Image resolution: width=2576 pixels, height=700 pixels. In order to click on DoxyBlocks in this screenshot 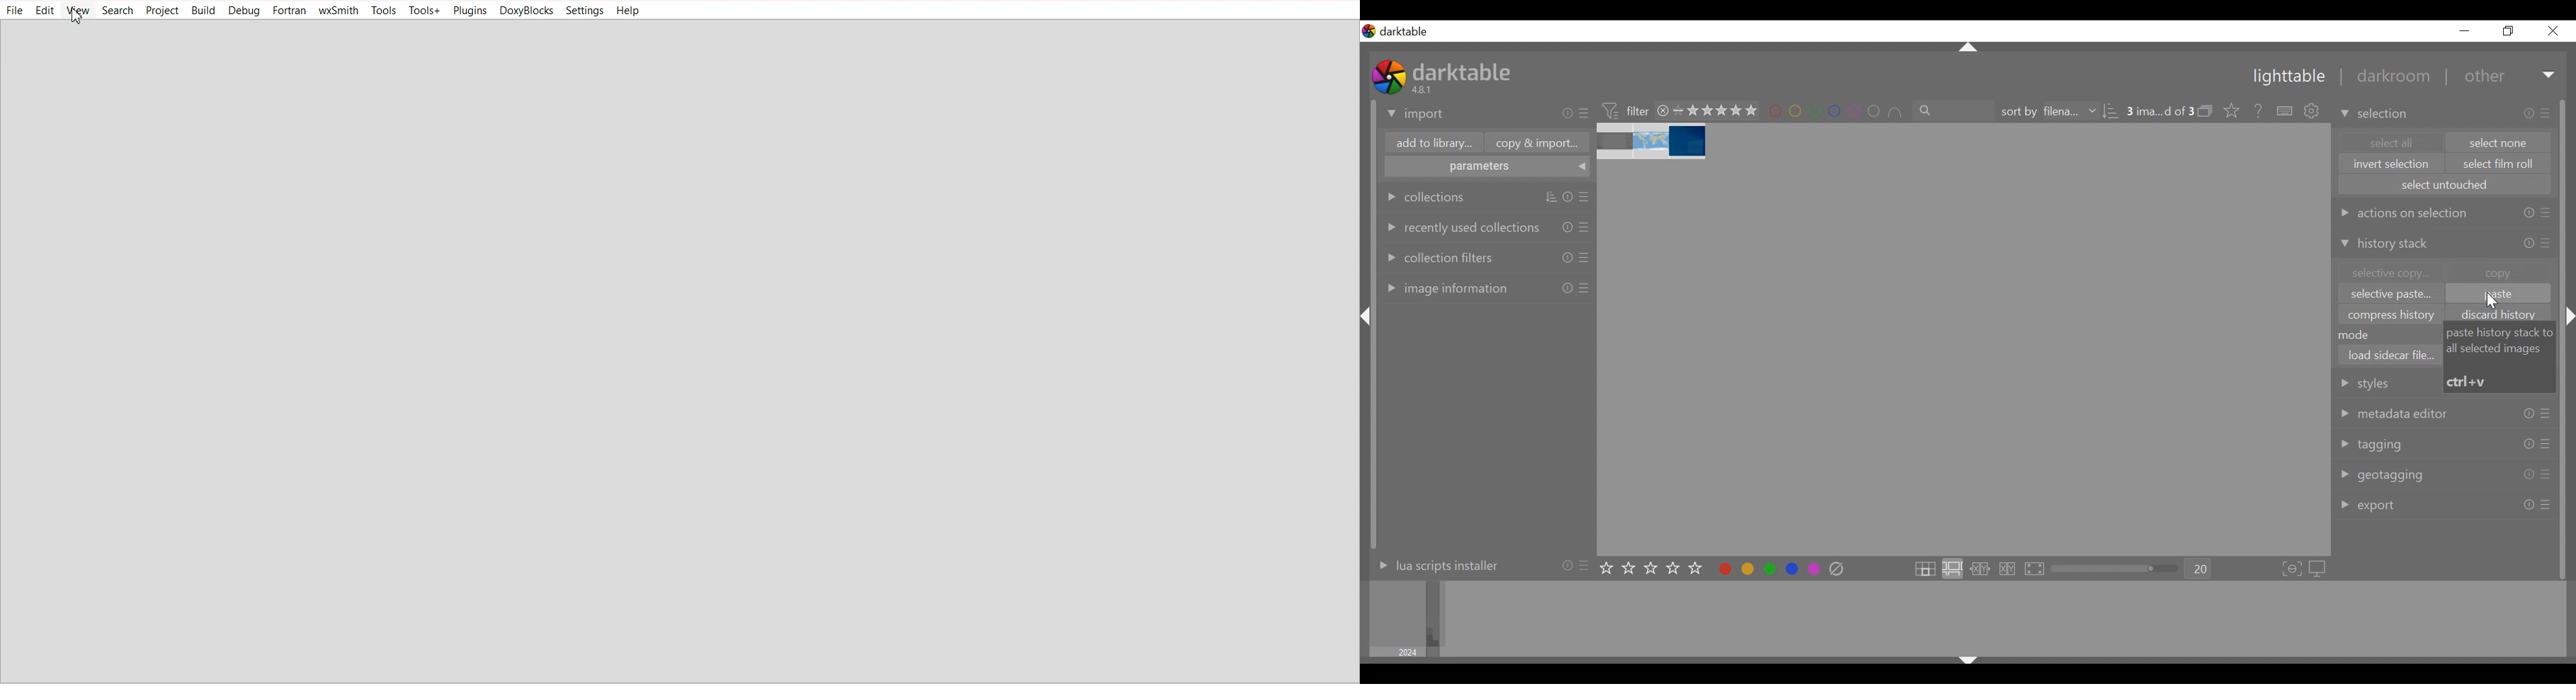, I will do `click(527, 11)`.